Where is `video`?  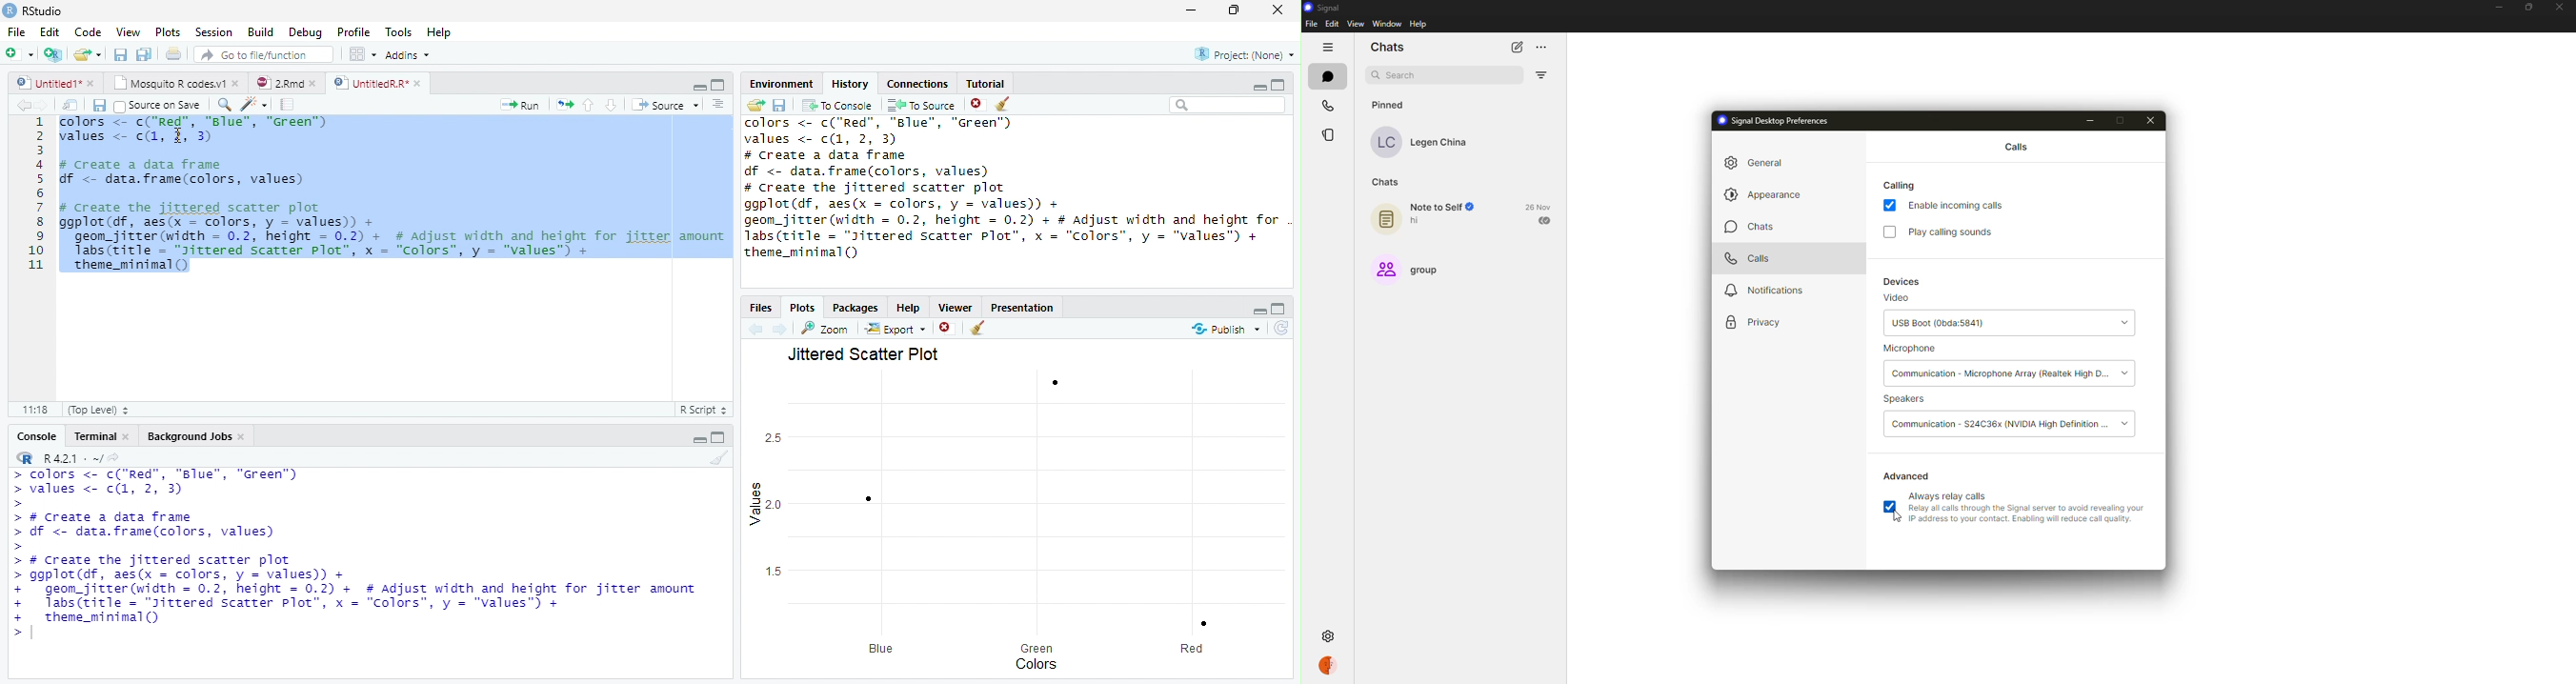 video is located at coordinates (1896, 299).